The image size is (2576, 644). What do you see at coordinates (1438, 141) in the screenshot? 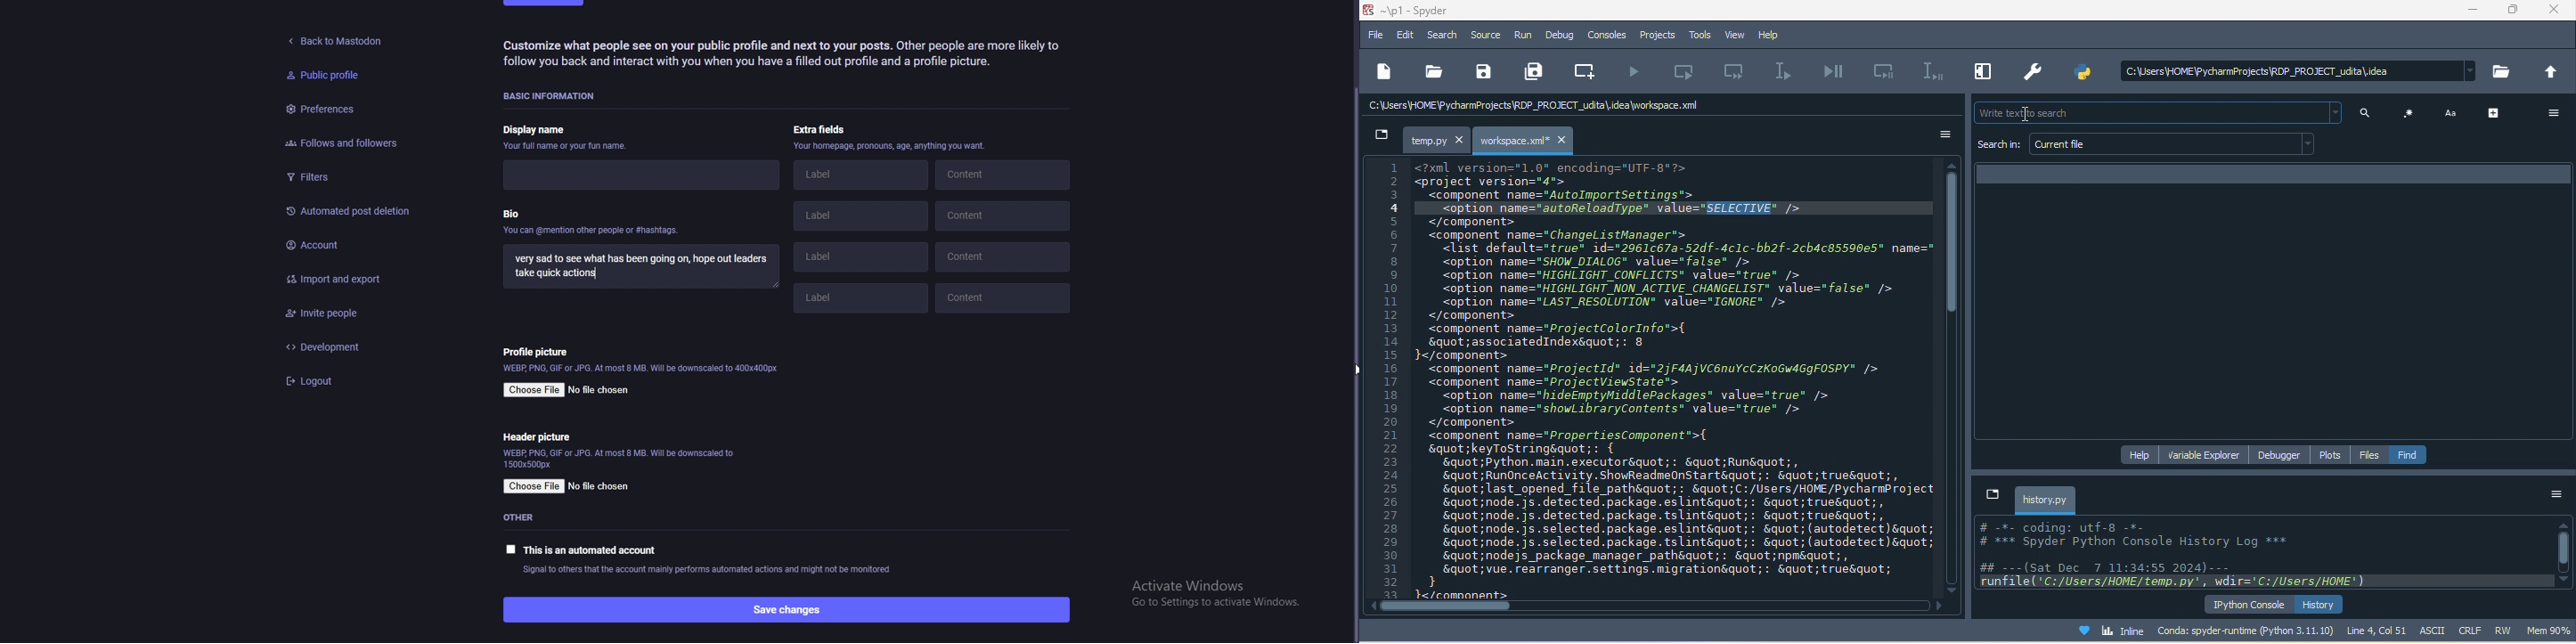
I see `temp.py tab` at bounding box center [1438, 141].